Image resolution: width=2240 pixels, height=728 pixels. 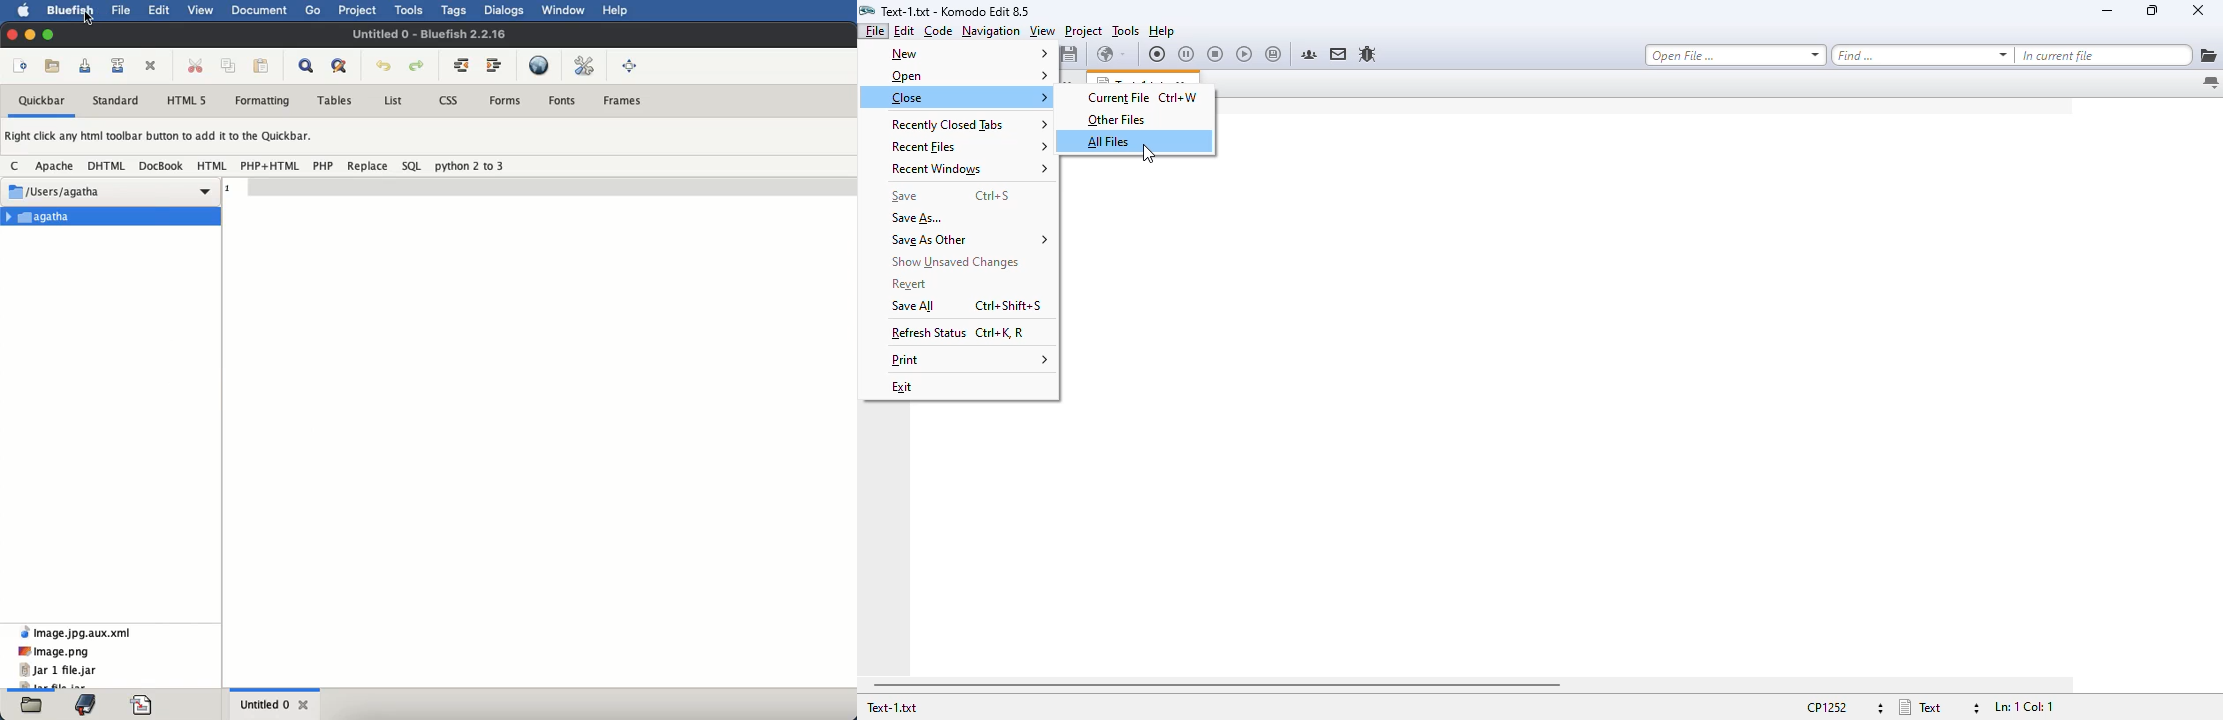 I want to click on bluefish, so click(x=72, y=12).